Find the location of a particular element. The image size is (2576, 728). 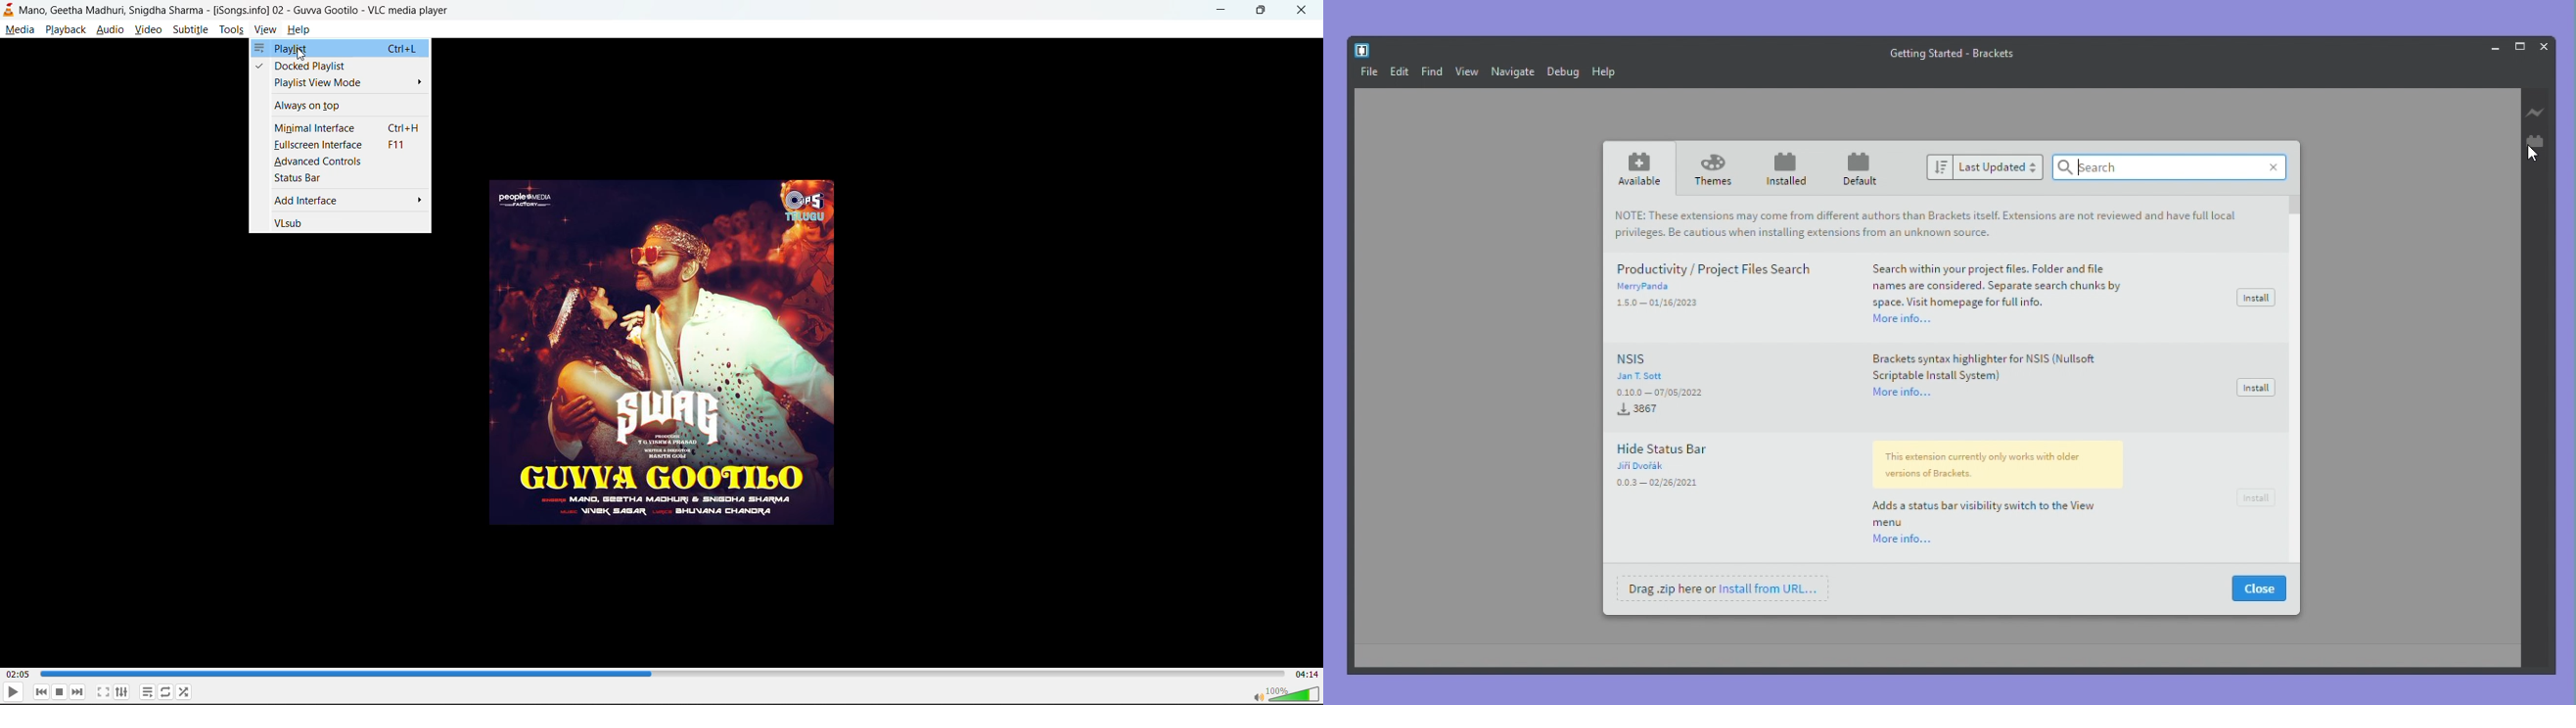

Close is located at coordinates (2258, 589).